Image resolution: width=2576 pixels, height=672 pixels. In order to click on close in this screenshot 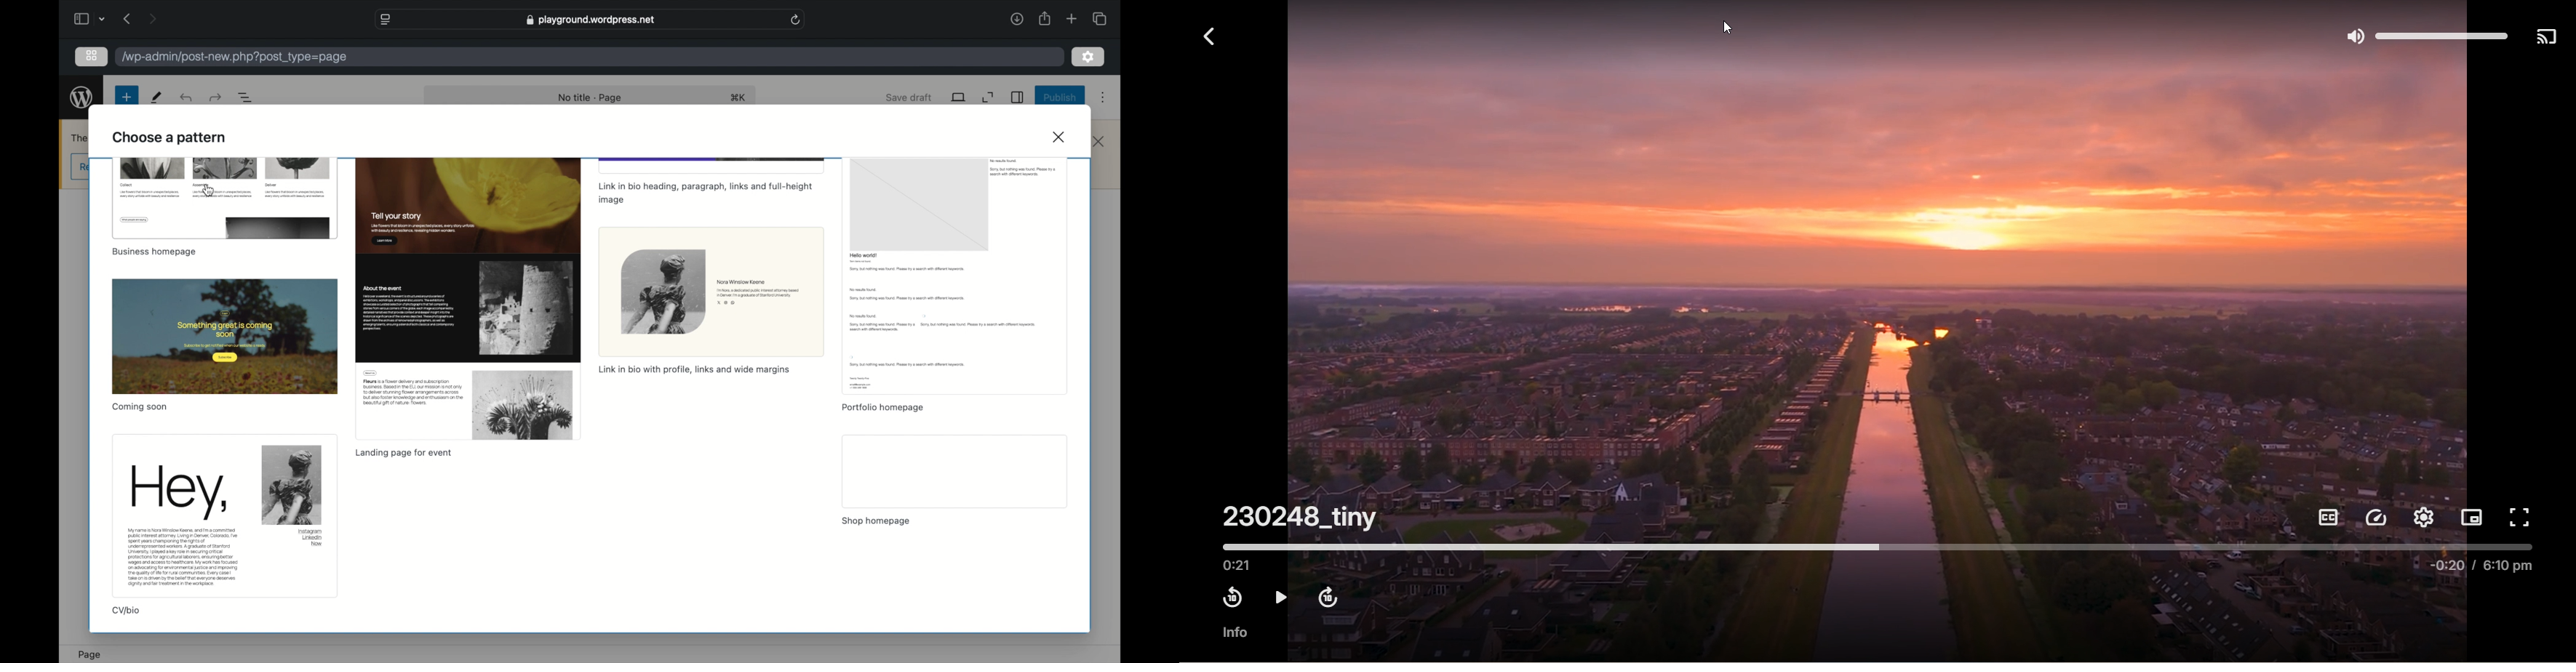, I will do `click(1060, 137)`.